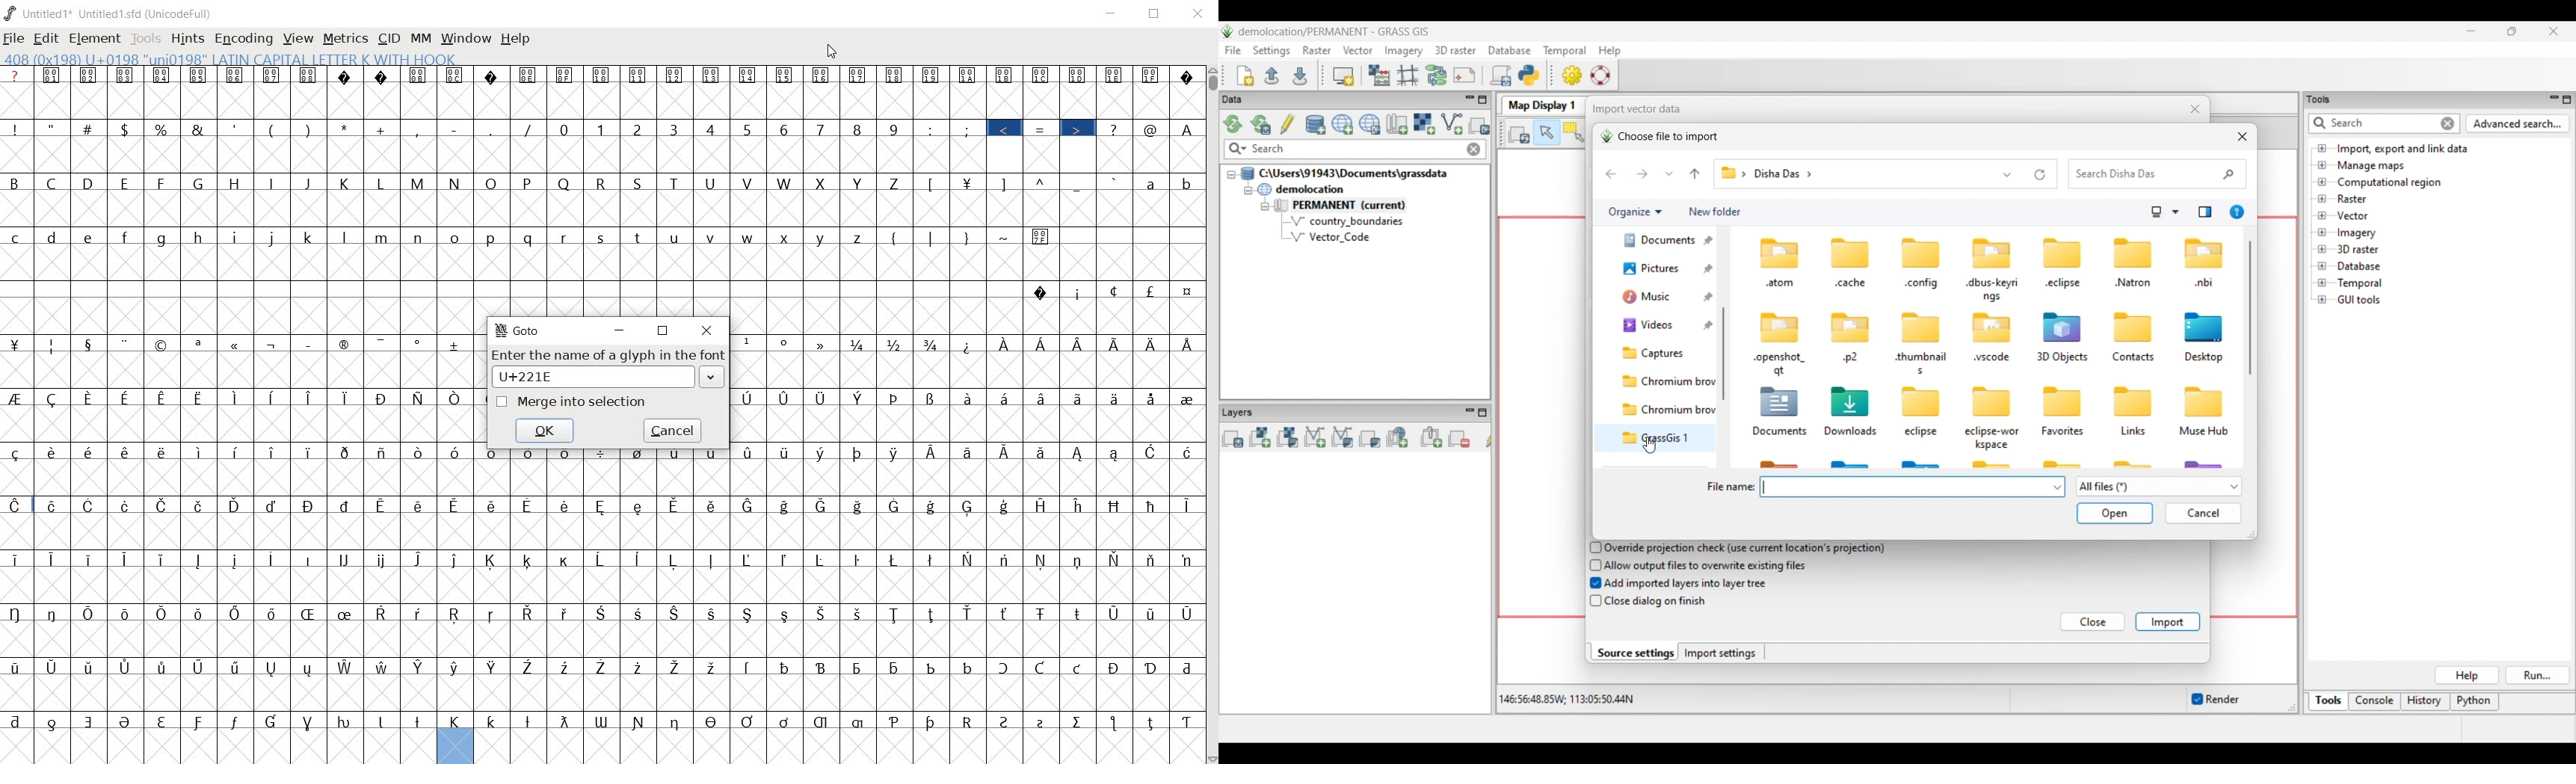 This screenshot has width=2576, height=784. What do you see at coordinates (240, 397) in the screenshot?
I see `special letters` at bounding box center [240, 397].